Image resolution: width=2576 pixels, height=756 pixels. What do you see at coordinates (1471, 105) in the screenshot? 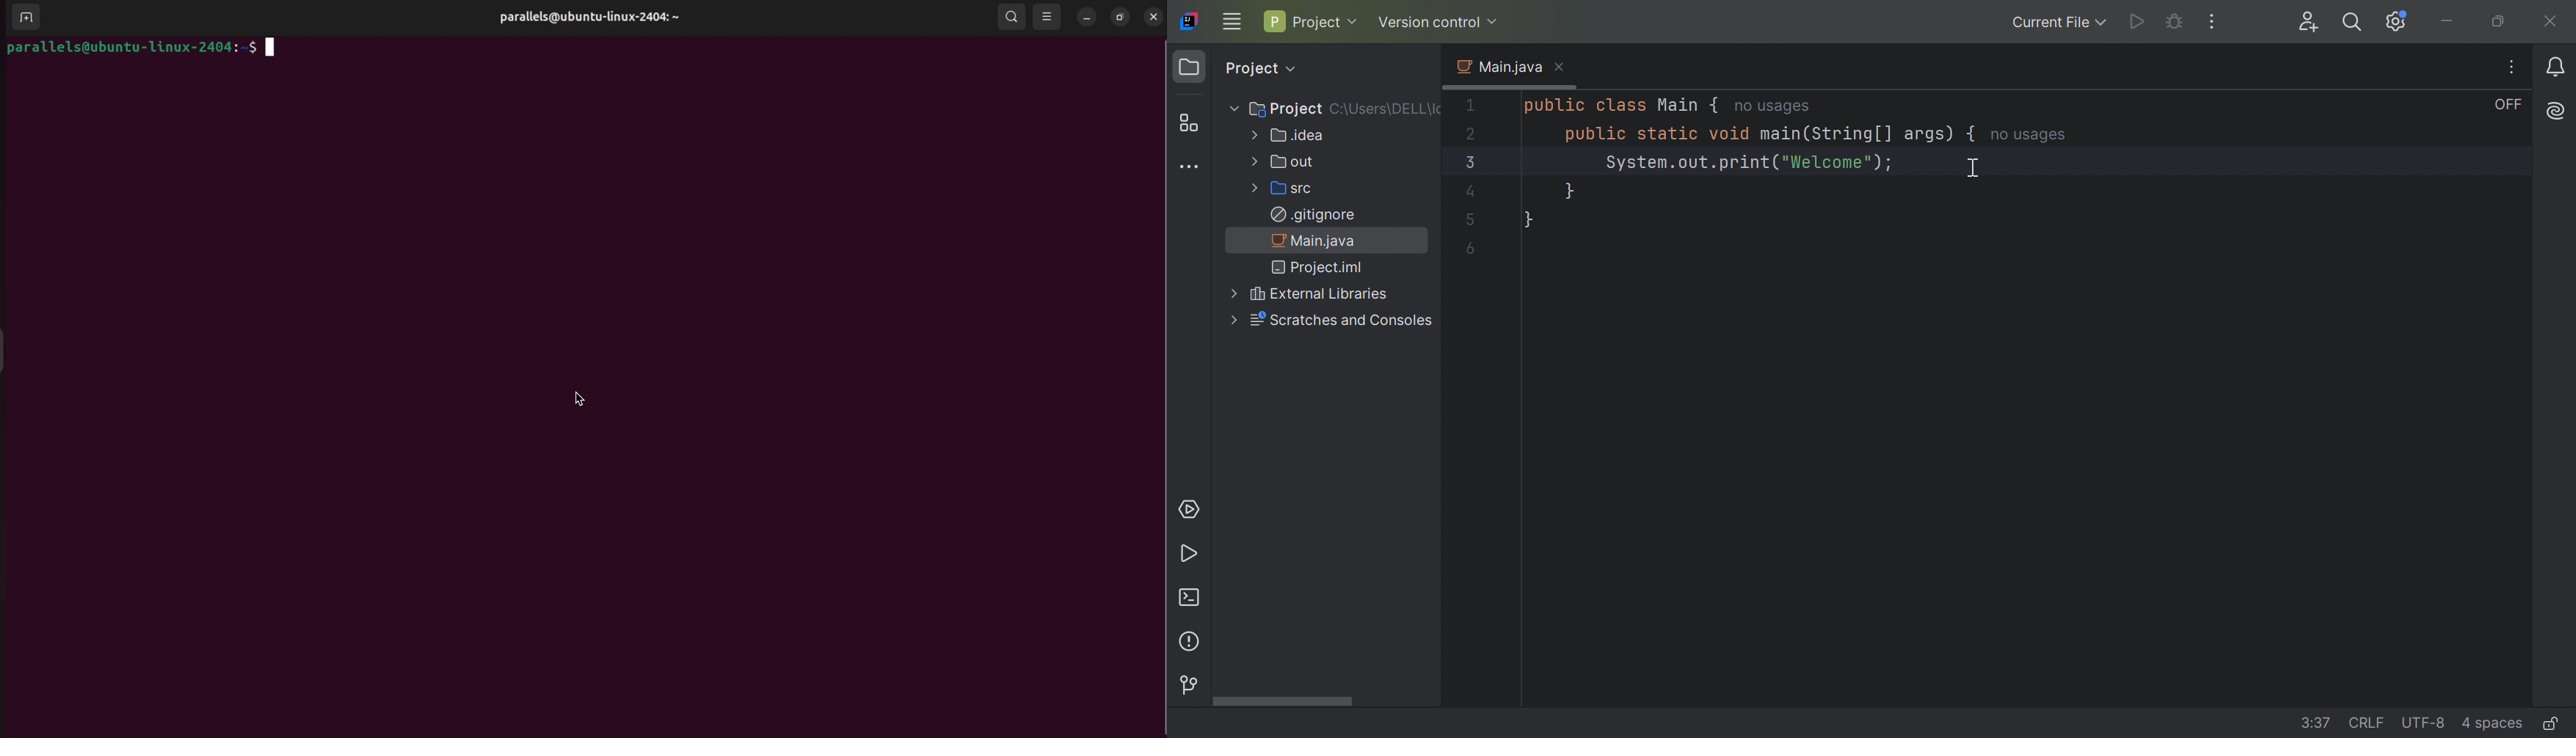
I see `1` at bounding box center [1471, 105].